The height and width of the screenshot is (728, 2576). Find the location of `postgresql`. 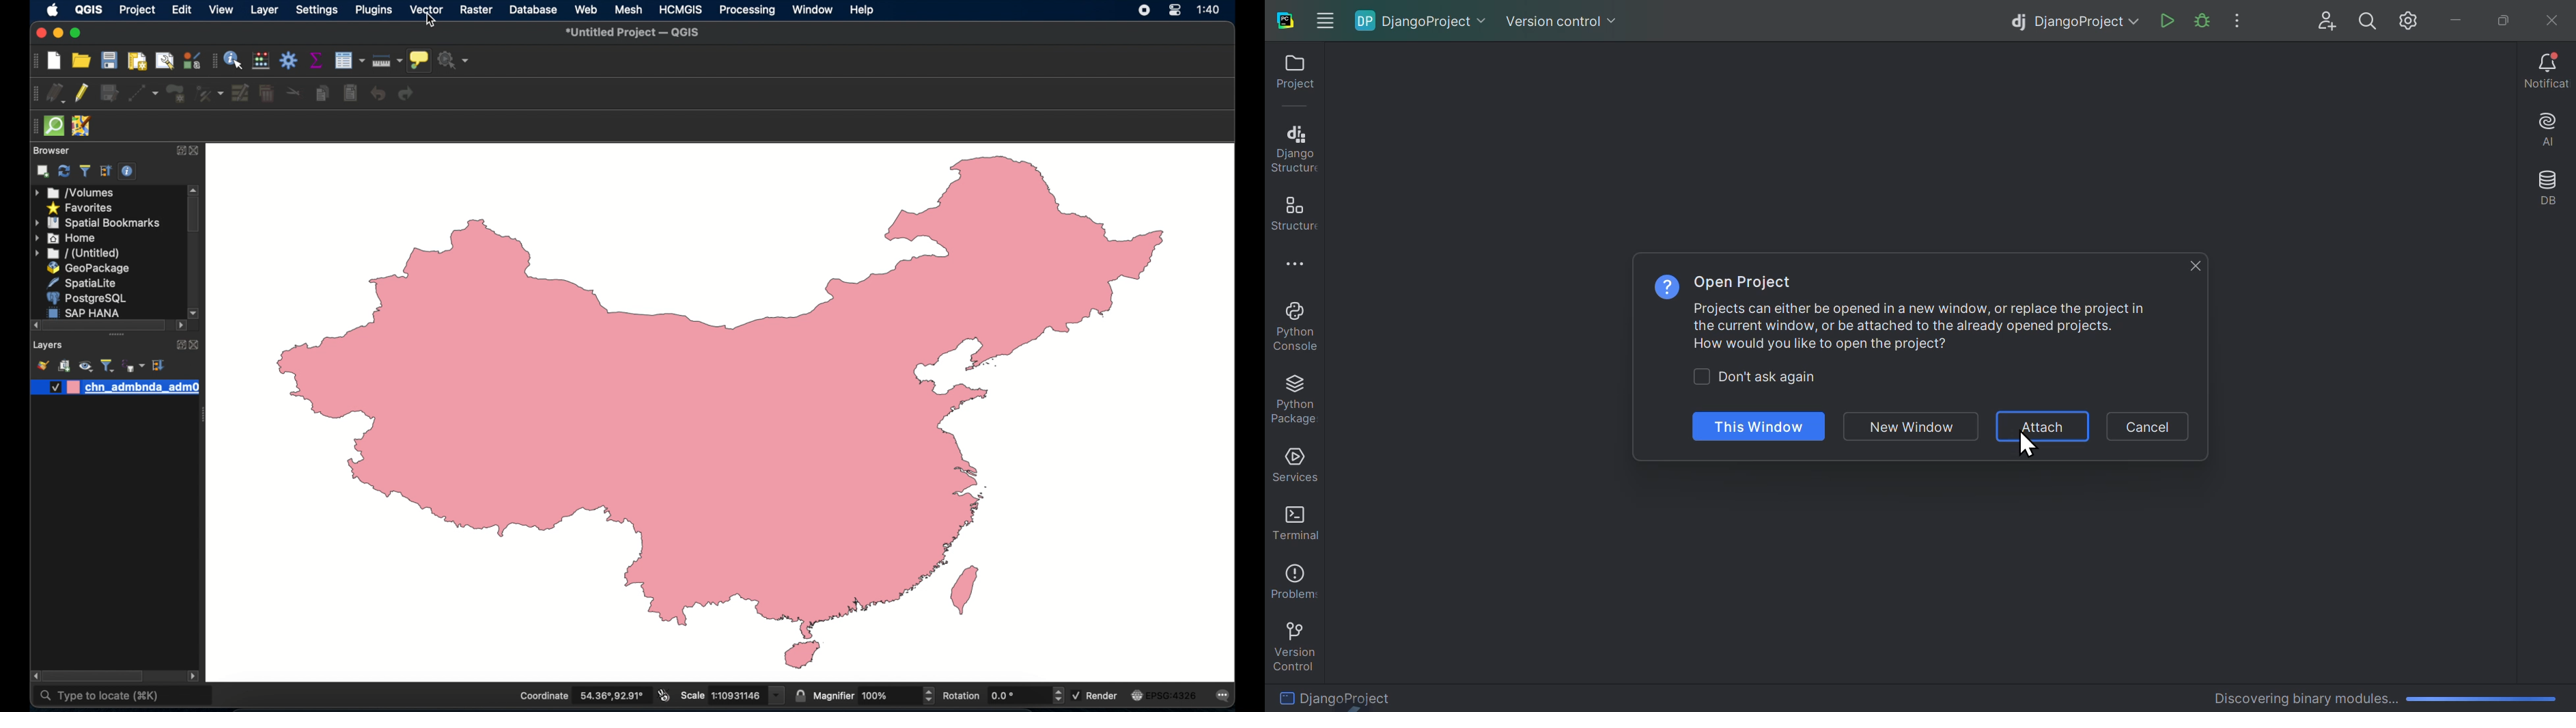

postgresql is located at coordinates (85, 298).